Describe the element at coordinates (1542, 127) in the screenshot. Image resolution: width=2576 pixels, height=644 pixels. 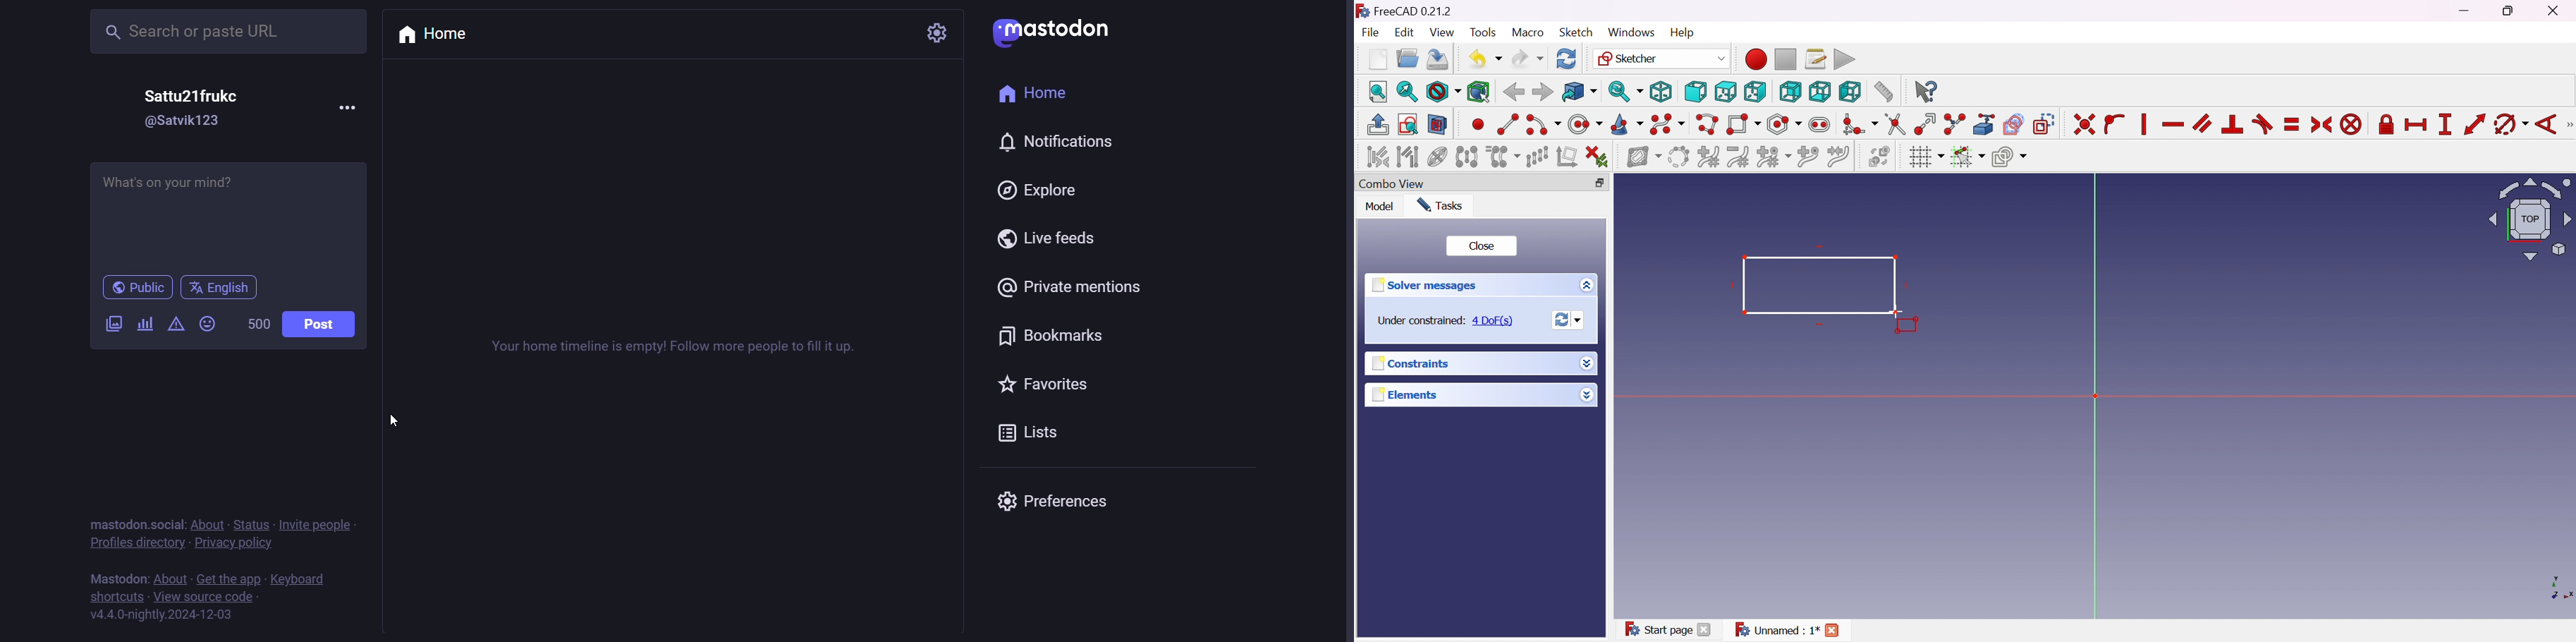
I see `Create arc` at that location.